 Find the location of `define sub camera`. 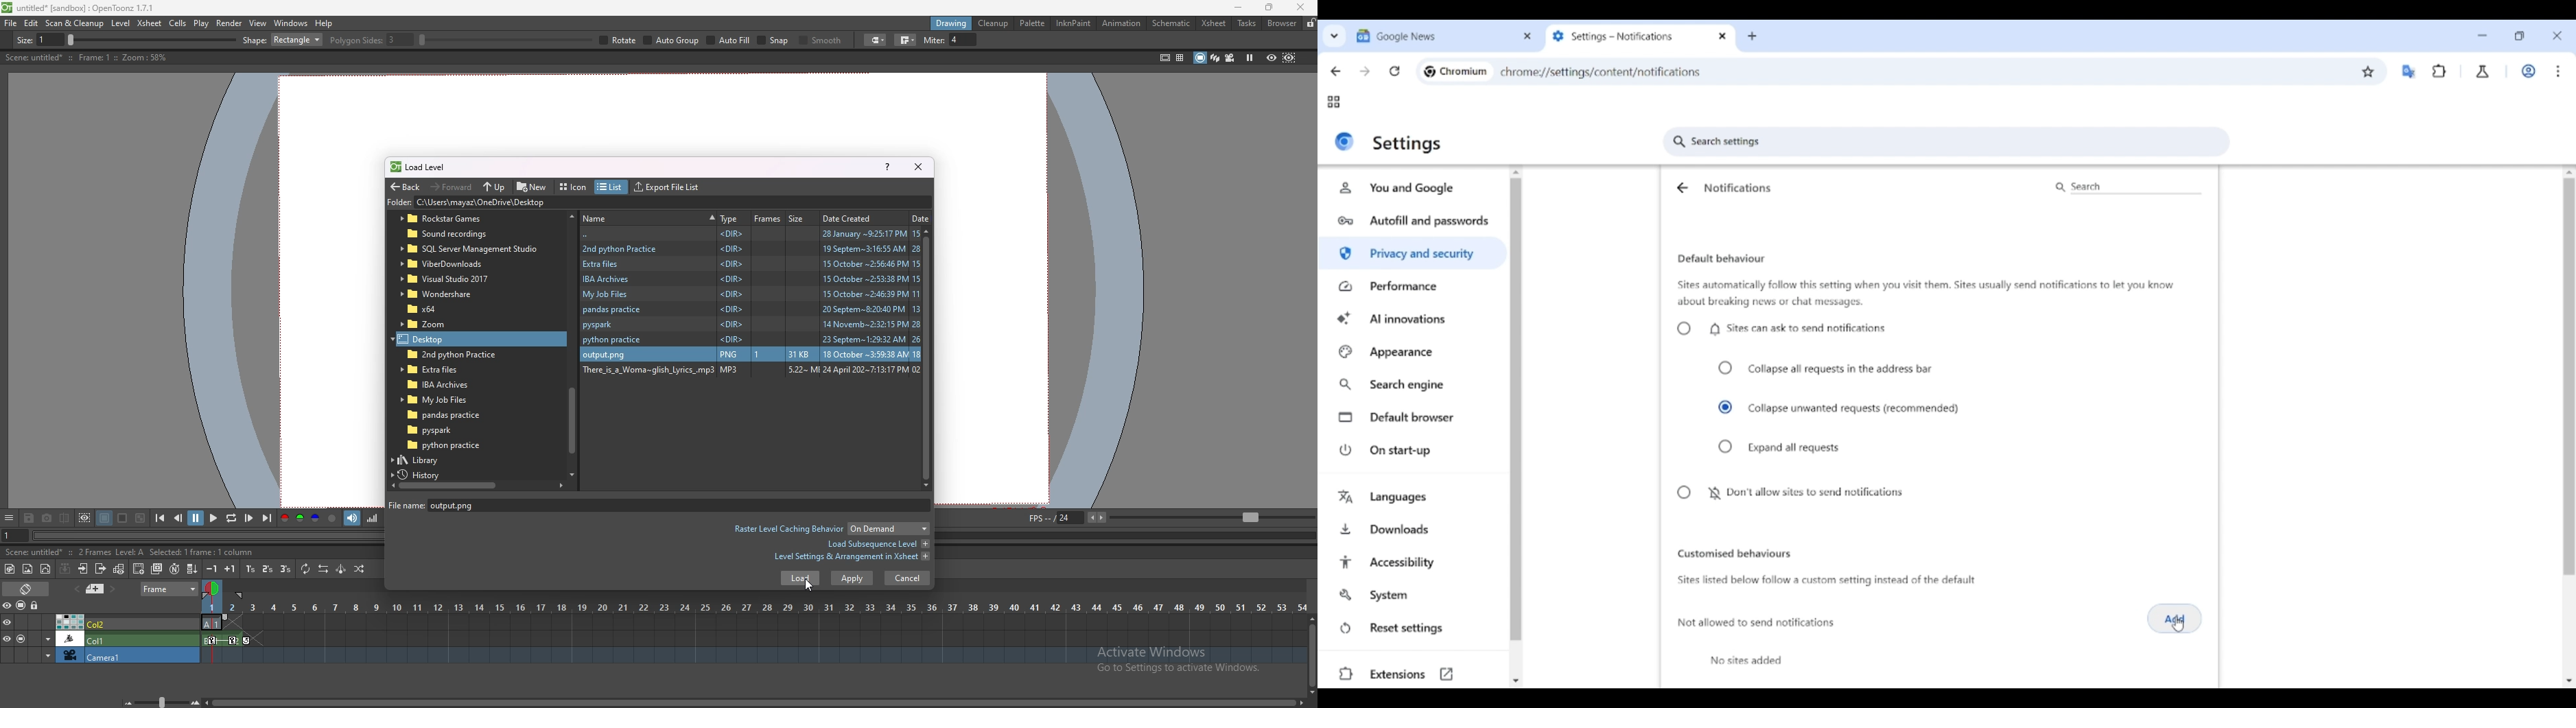

define sub camera is located at coordinates (84, 518).